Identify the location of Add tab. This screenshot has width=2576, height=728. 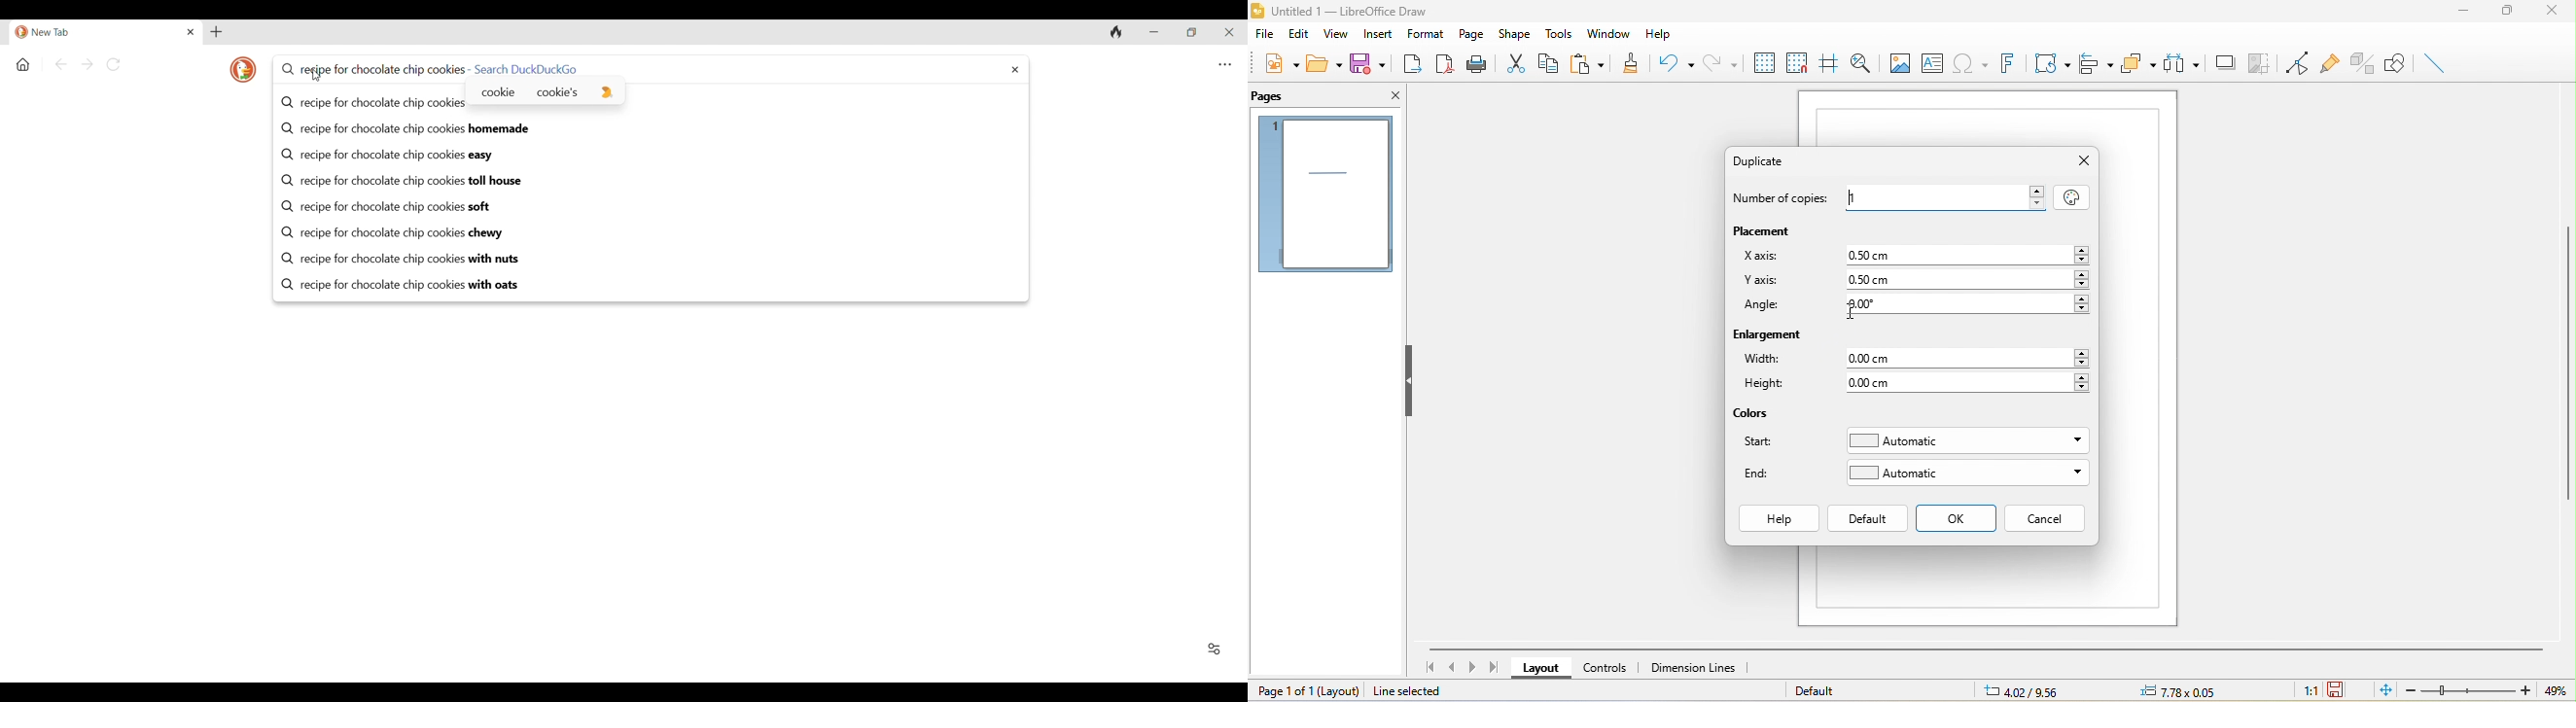
(216, 32).